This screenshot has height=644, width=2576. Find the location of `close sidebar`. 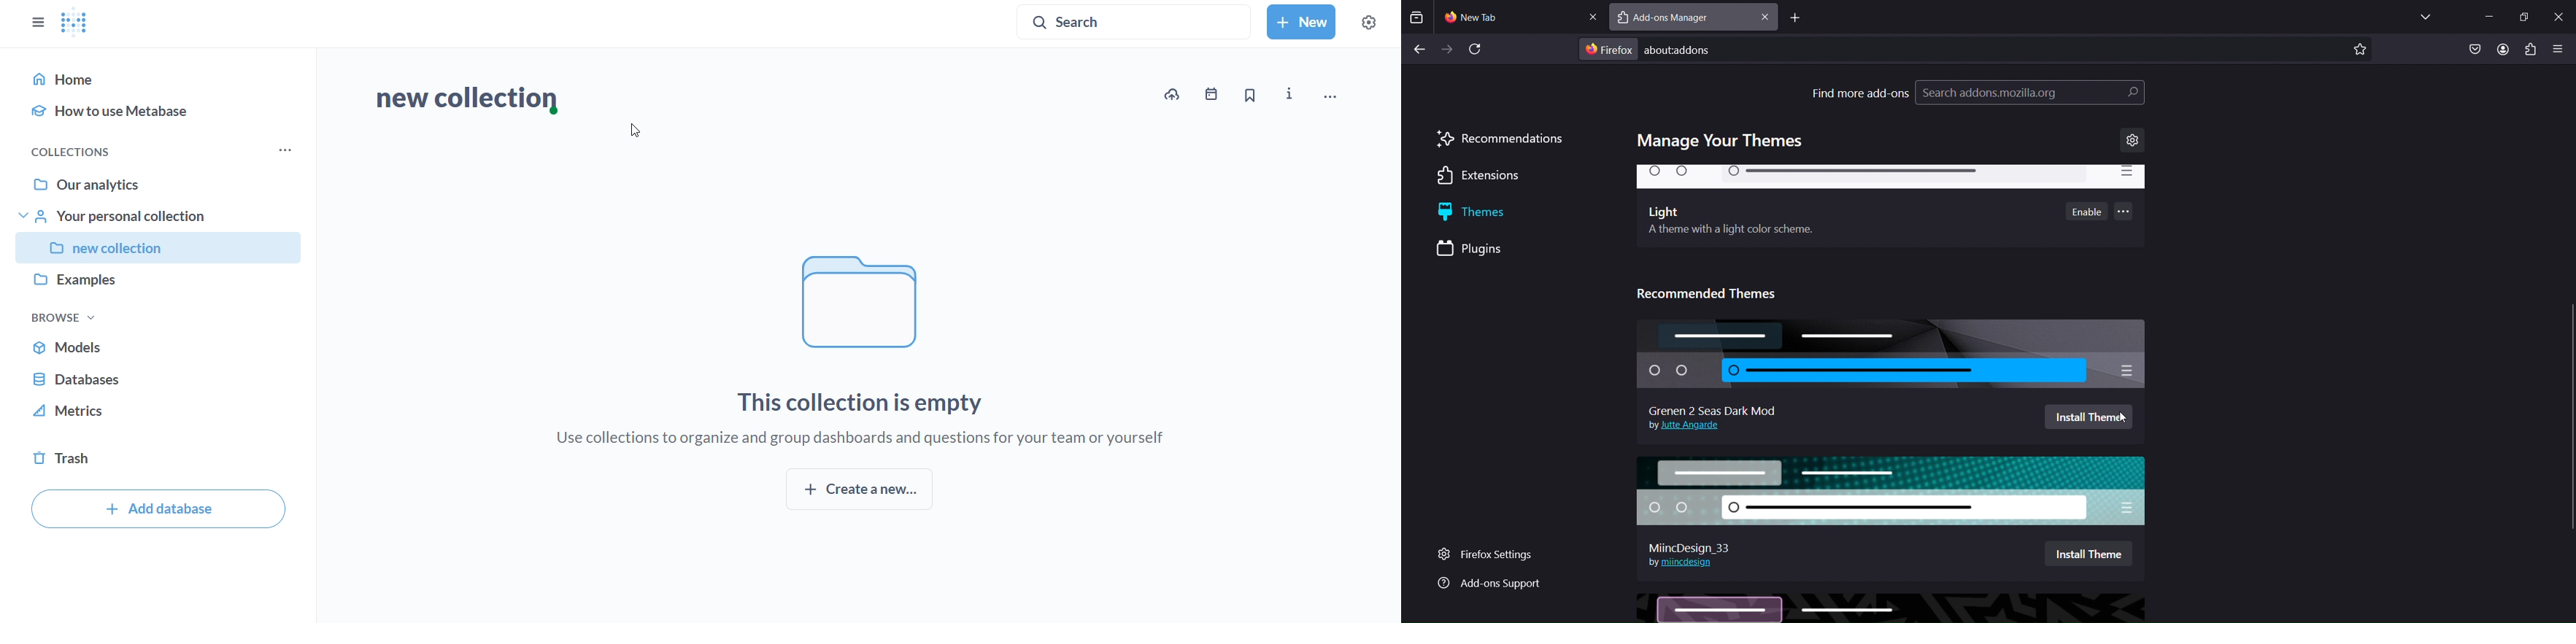

close sidebar is located at coordinates (32, 19).